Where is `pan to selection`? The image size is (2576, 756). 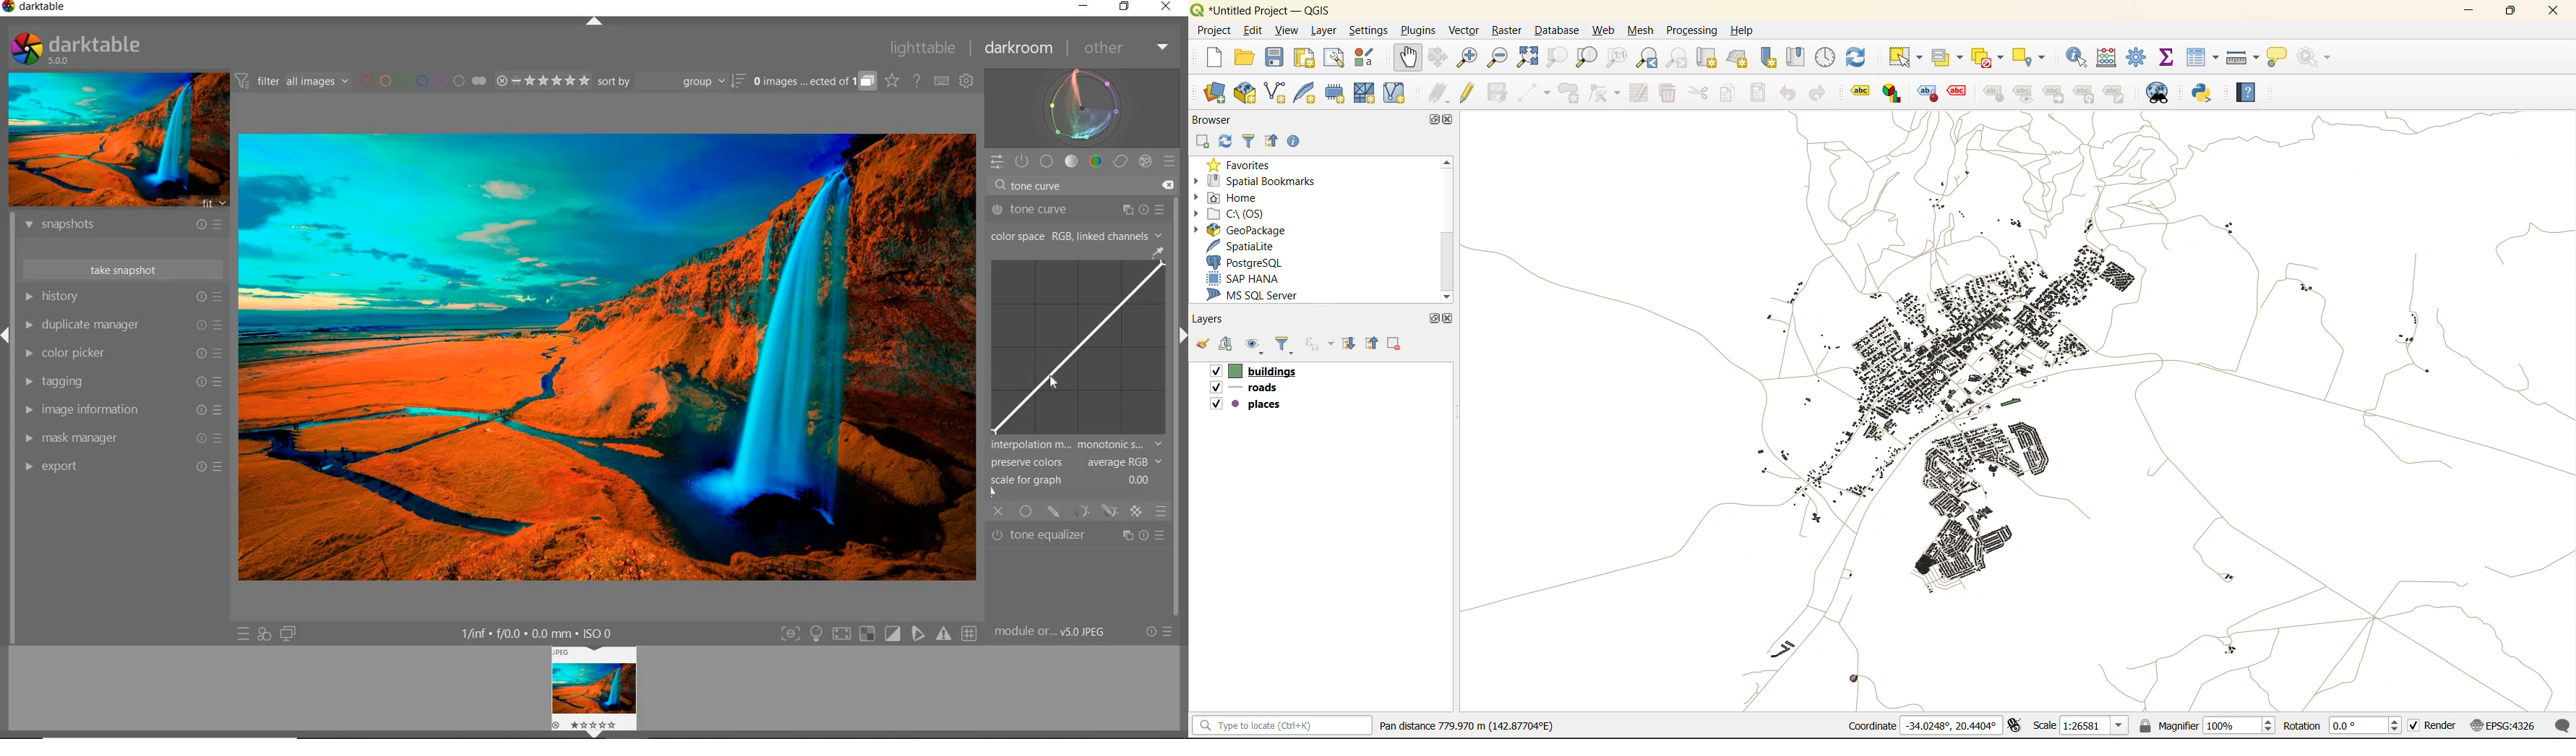
pan to selection is located at coordinates (1443, 56).